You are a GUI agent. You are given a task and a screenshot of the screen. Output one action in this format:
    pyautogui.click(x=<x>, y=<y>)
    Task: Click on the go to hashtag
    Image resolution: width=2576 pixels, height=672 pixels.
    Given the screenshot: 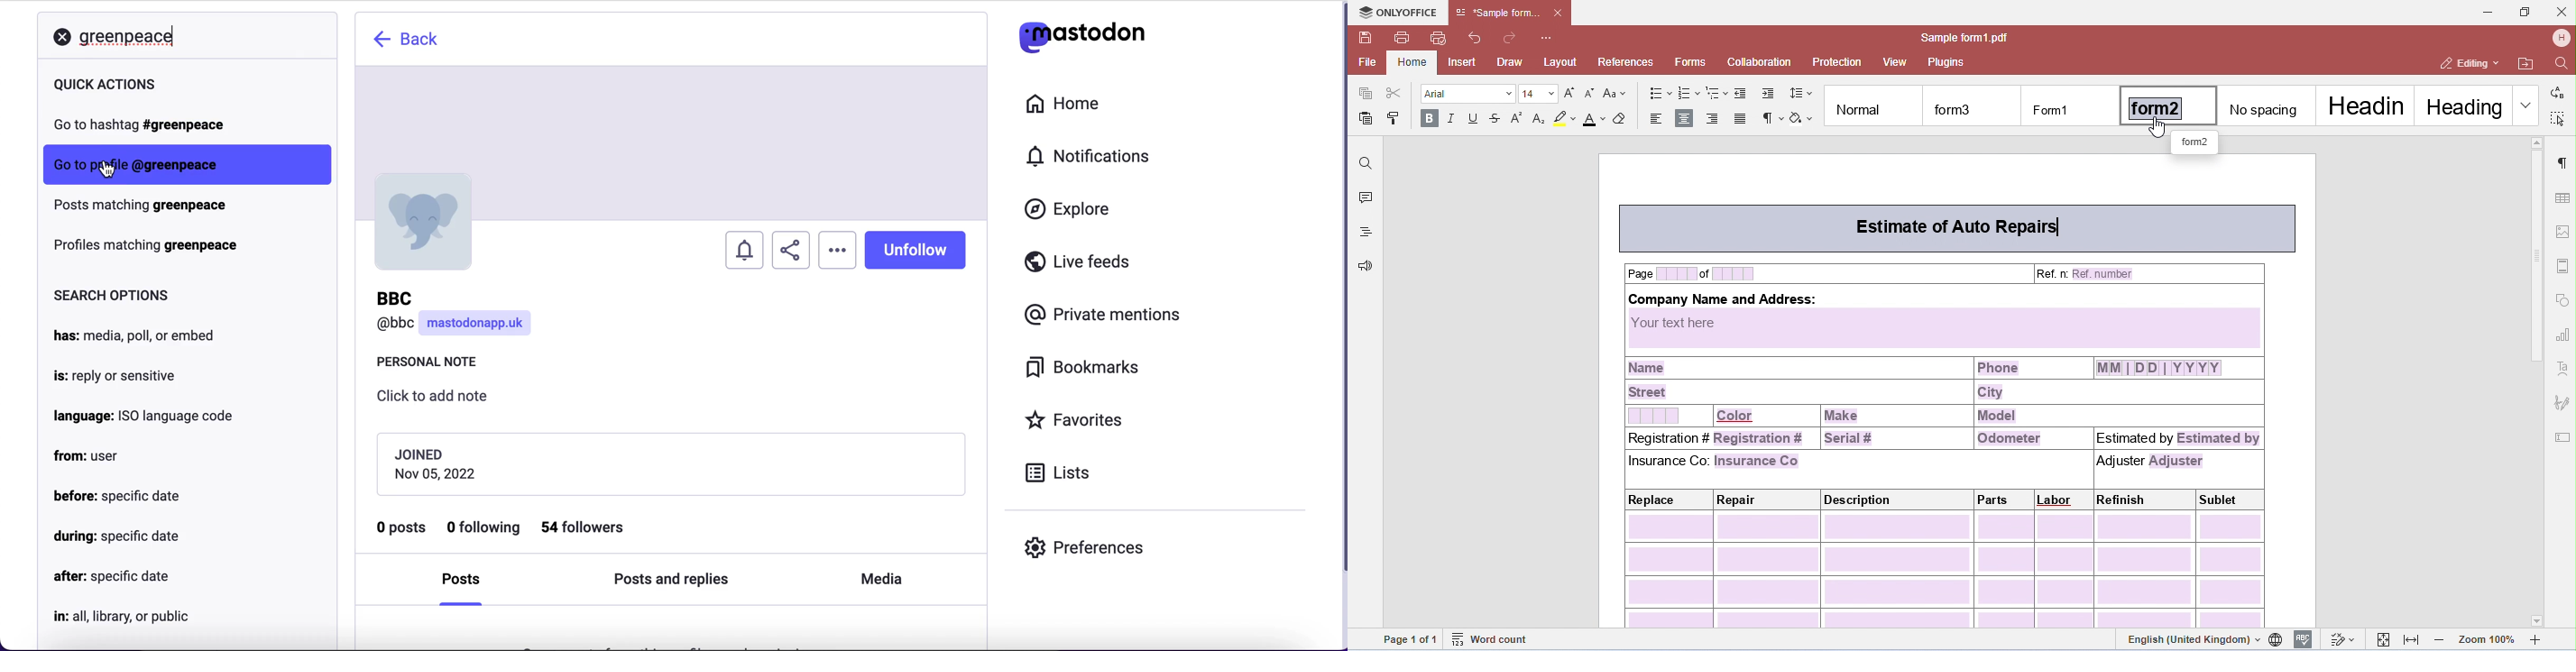 What is the action you would take?
    pyautogui.click(x=150, y=128)
    